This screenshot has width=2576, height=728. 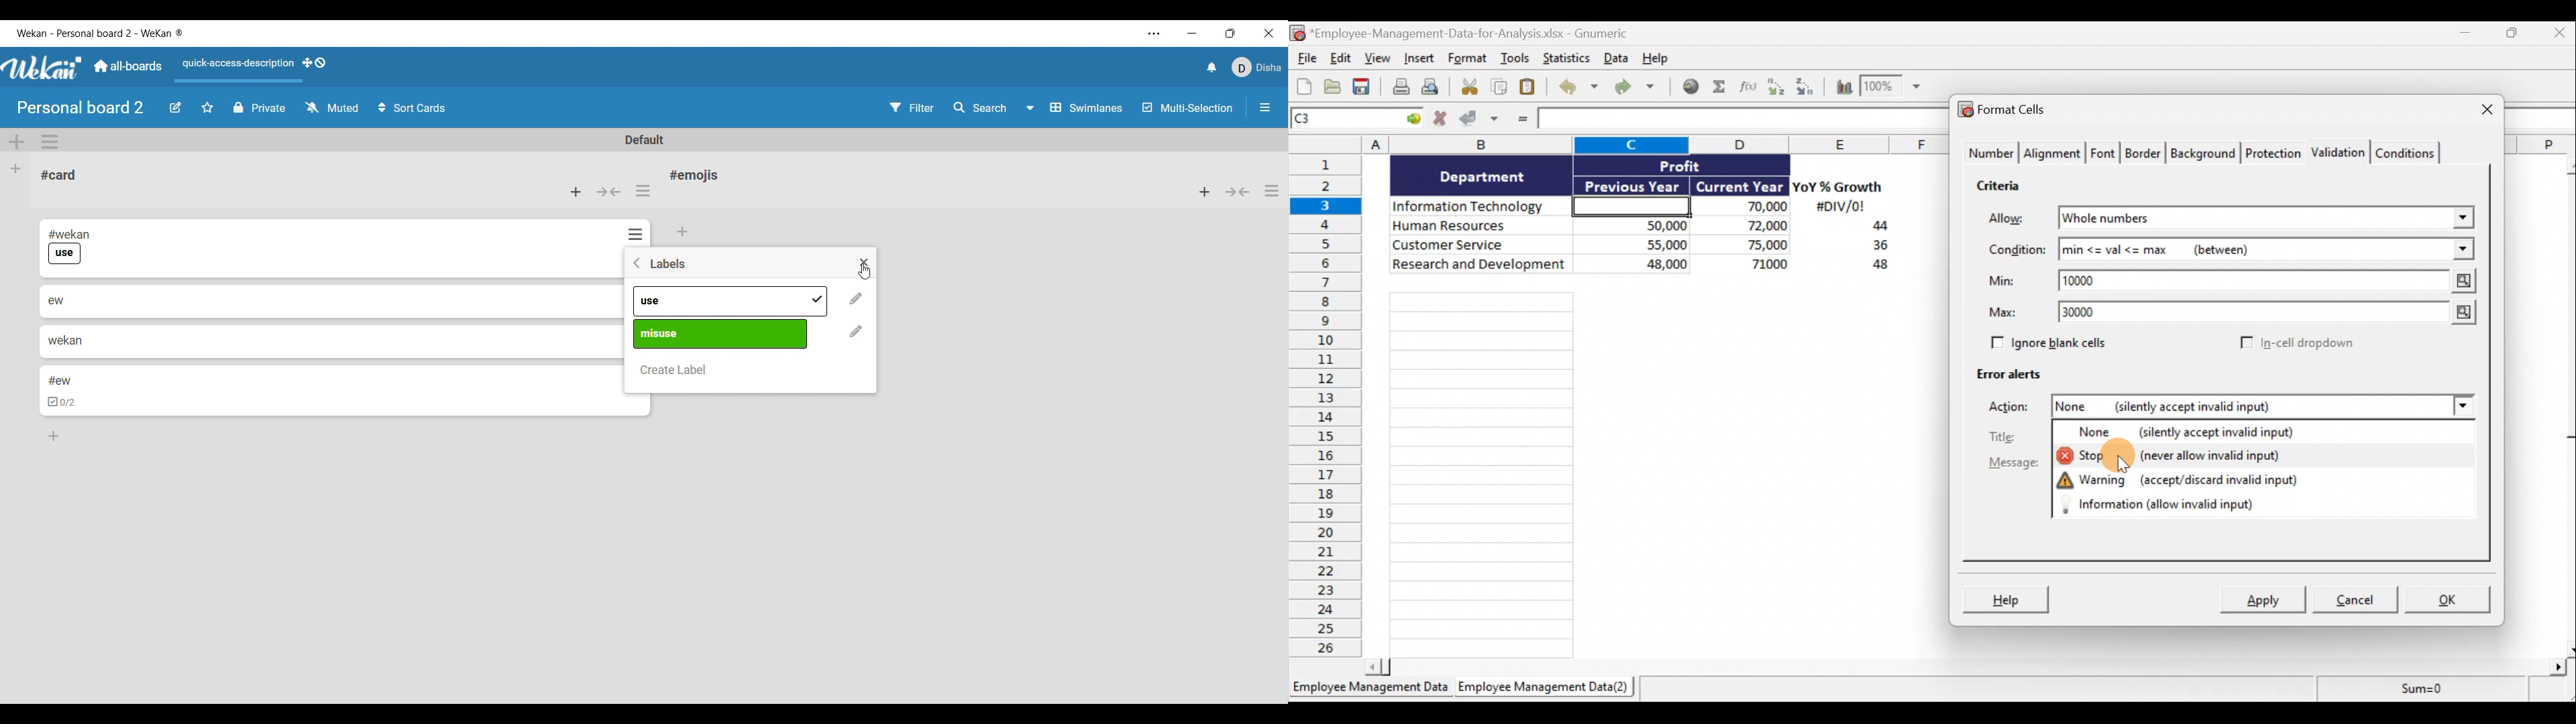 What do you see at coordinates (2459, 408) in the screenshot?
I see `Actions drop down` at bounding box center [2459, 408].